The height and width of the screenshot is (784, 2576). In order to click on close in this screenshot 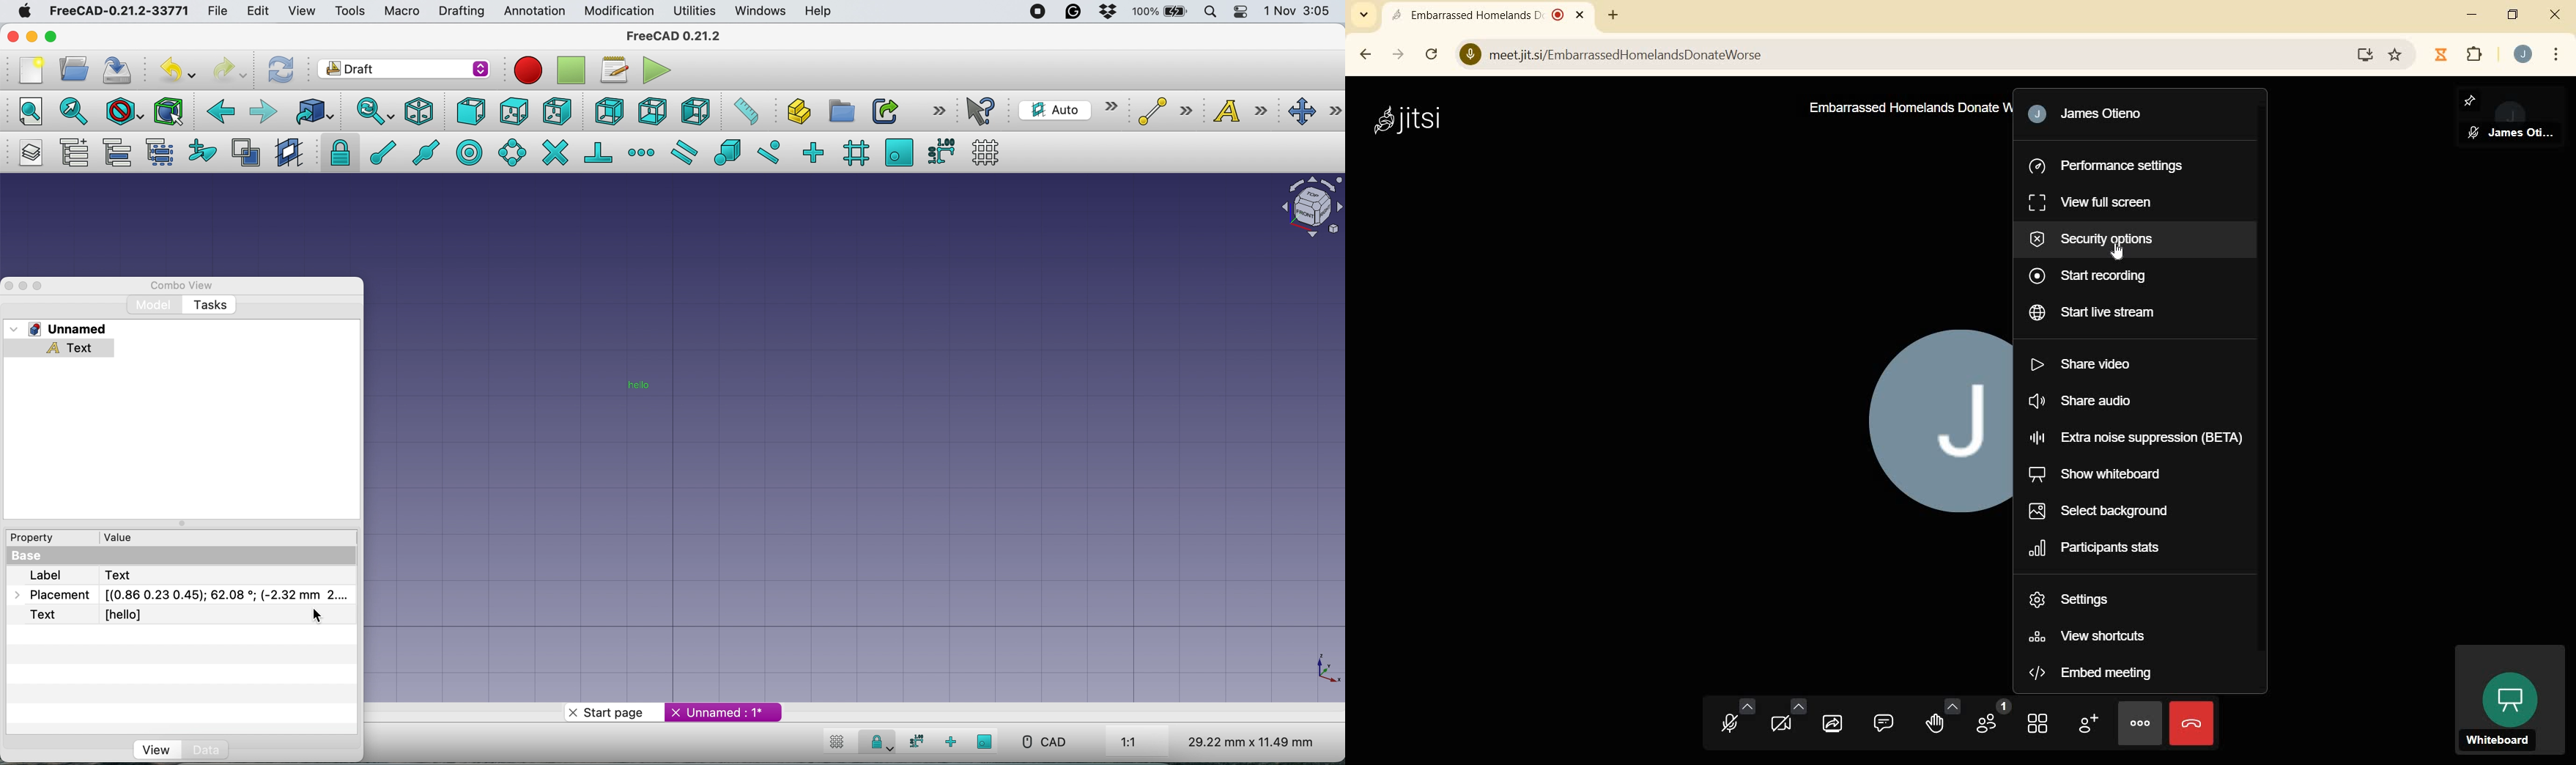, I will do `click(2555, 15)`.